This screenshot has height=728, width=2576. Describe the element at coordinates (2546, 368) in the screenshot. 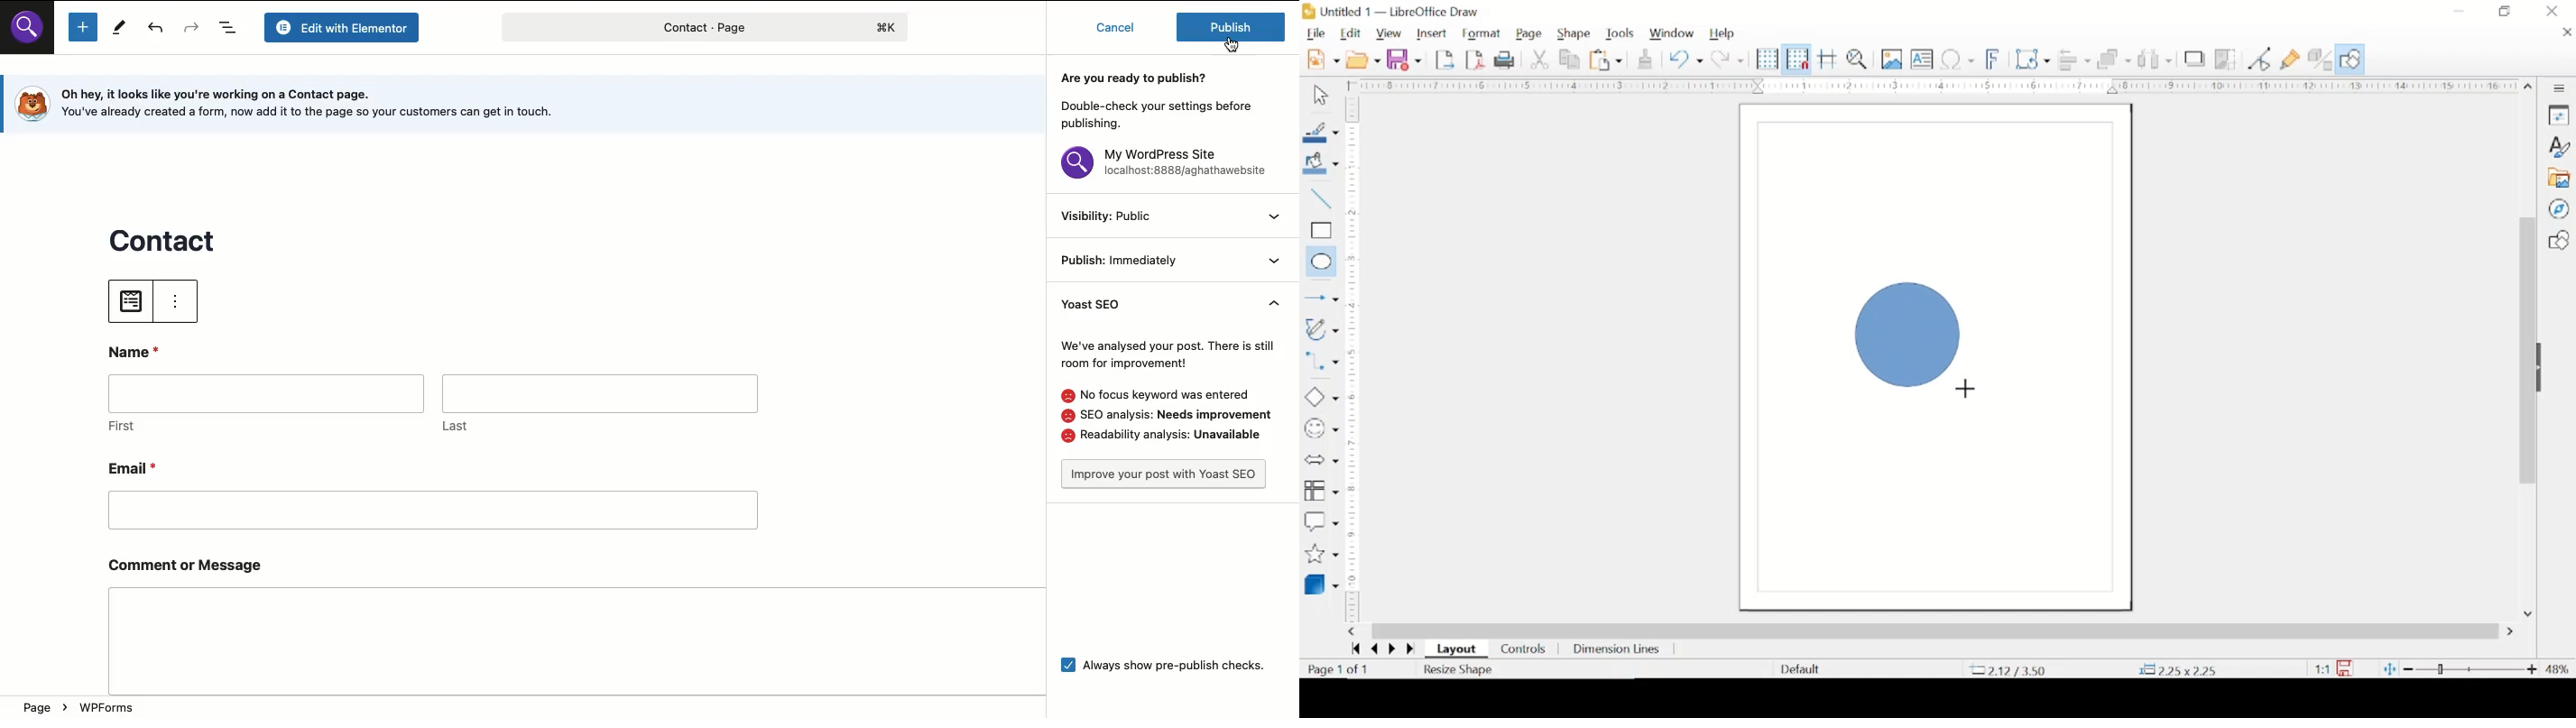

I see `drag handle` at that location.